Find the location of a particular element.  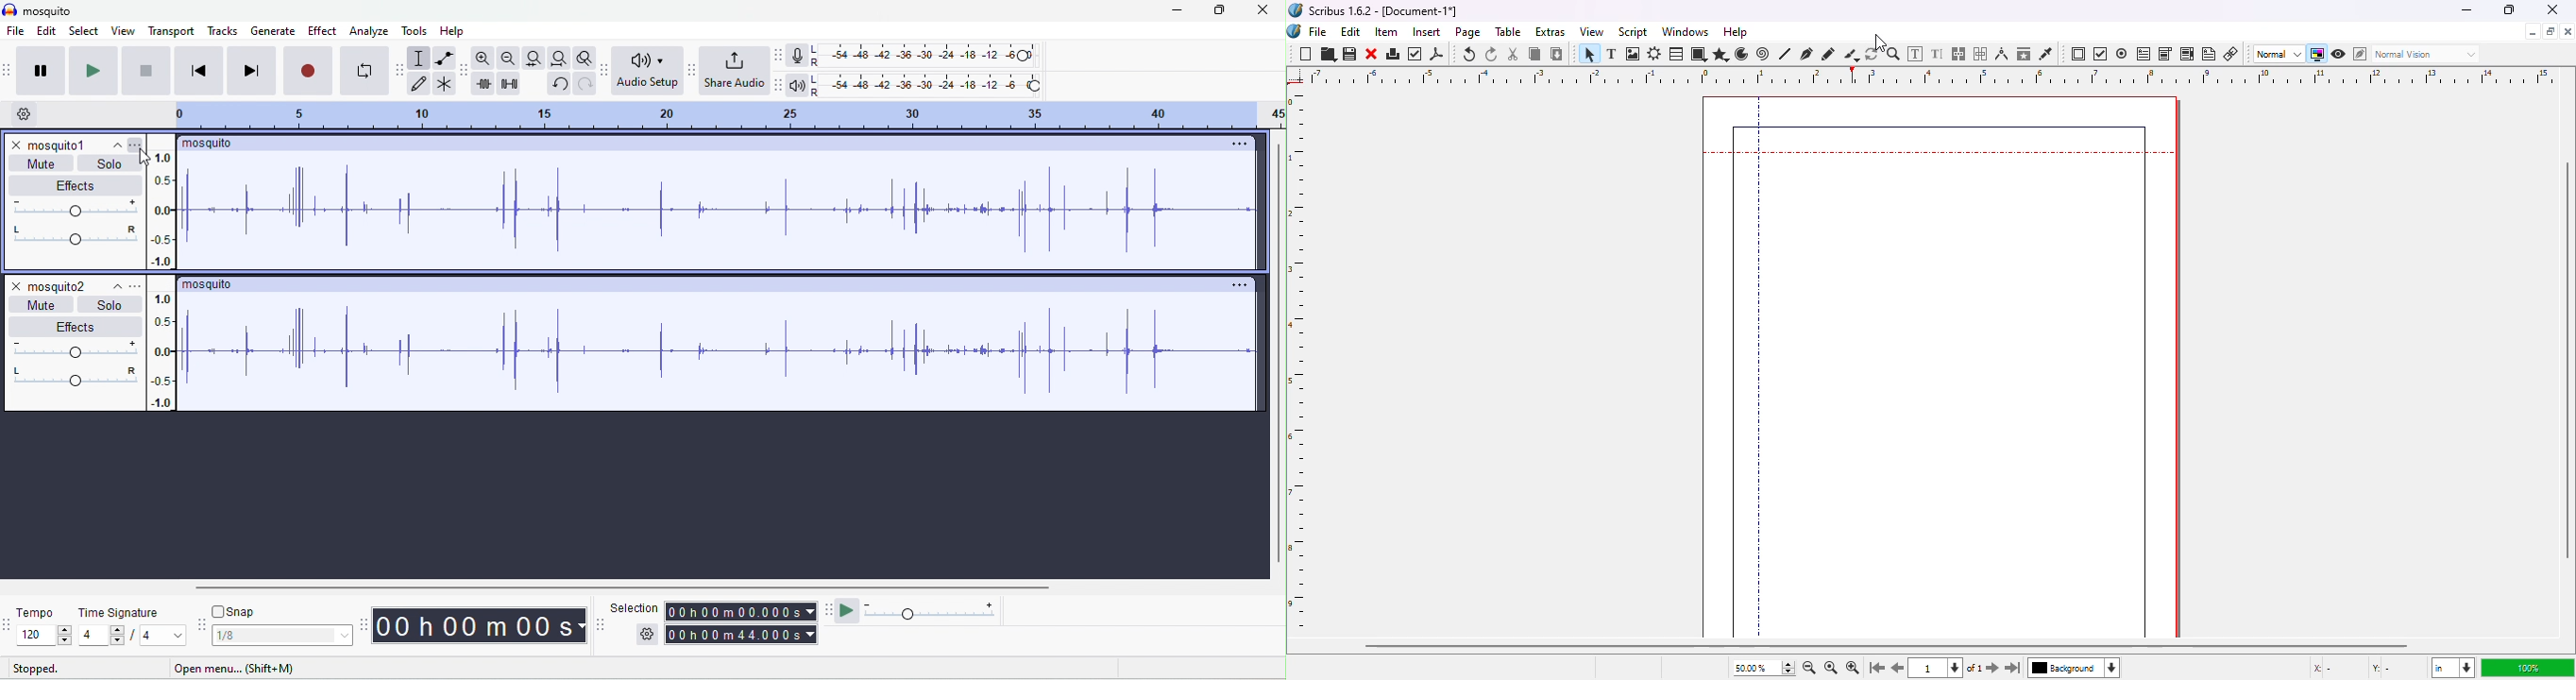

select tempo is located at coordinates (42, 635).